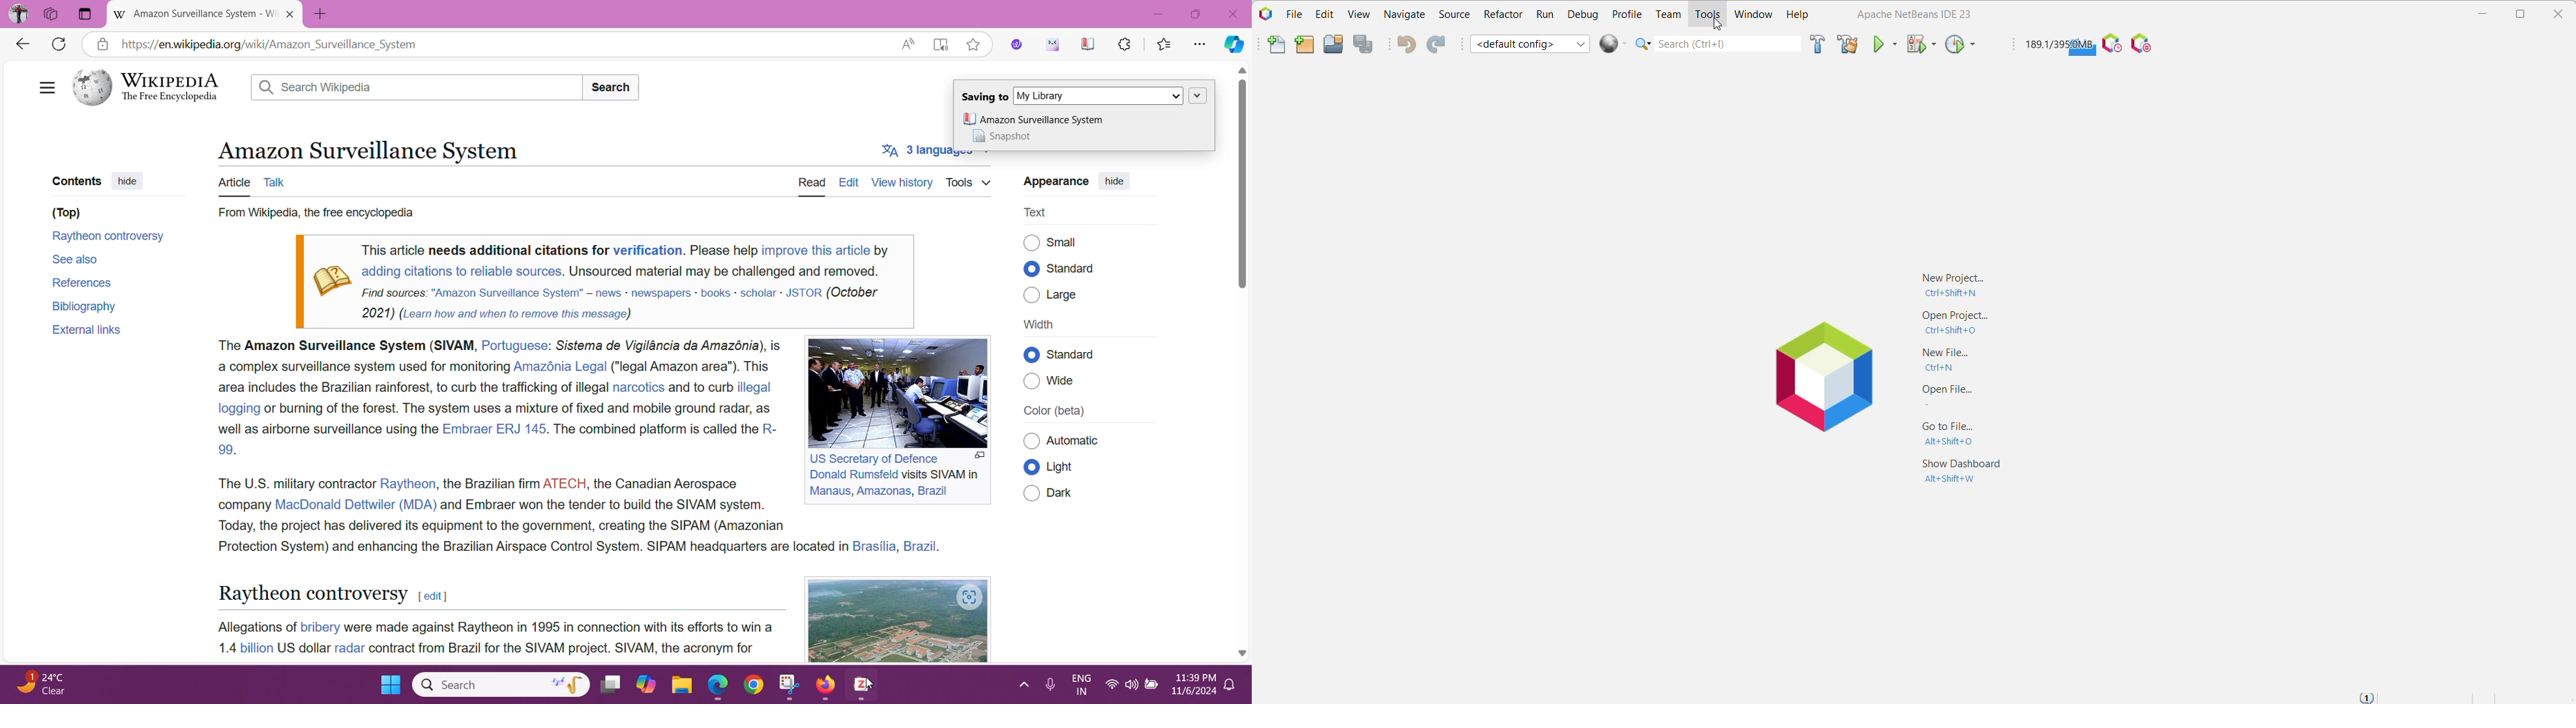 The height and width of the screenshot is (728, 2576). Describe the element at coordinates (1070, 295) in the screenshot. I see `)ctober C BD) Large` at that location.